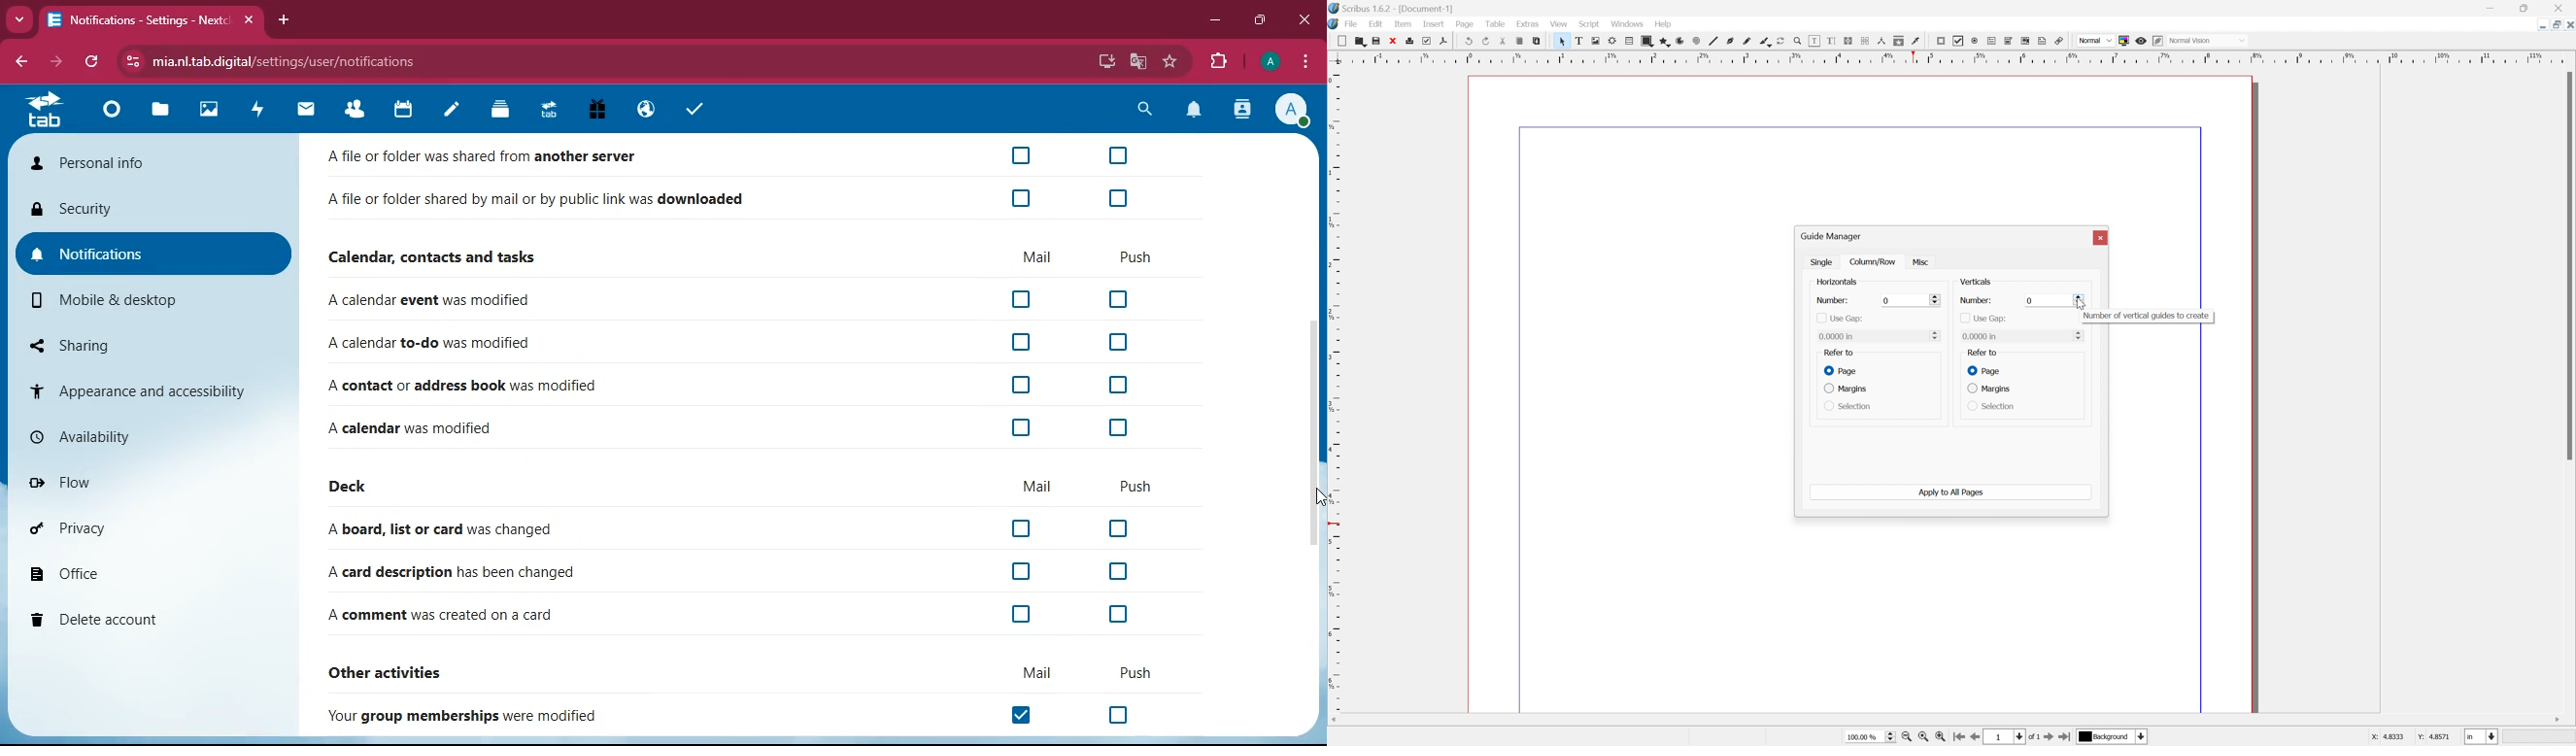 The width and height of the screenshot is (2576, 756). What do you see at coordinates (1118, 716) in the screenshot?
I see `off` at bounding box center [1118, 716].